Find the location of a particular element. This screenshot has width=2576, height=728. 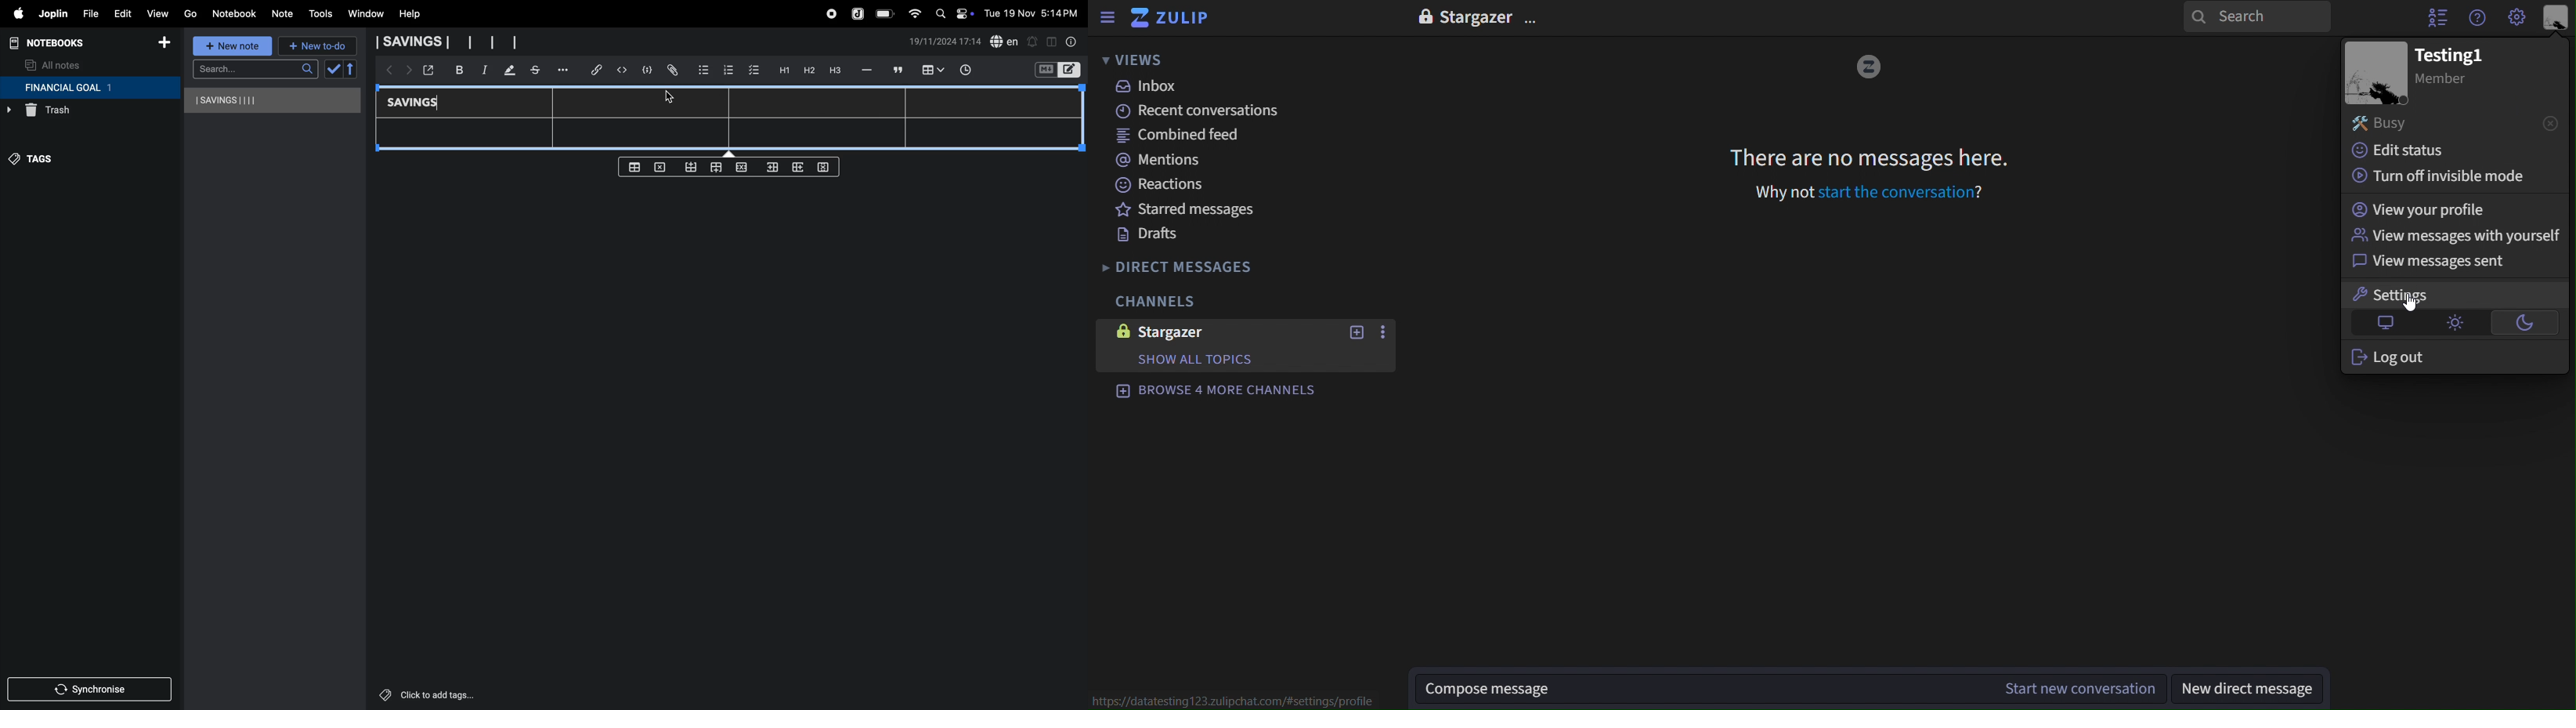

add rows is located at coordinates (796, 170).